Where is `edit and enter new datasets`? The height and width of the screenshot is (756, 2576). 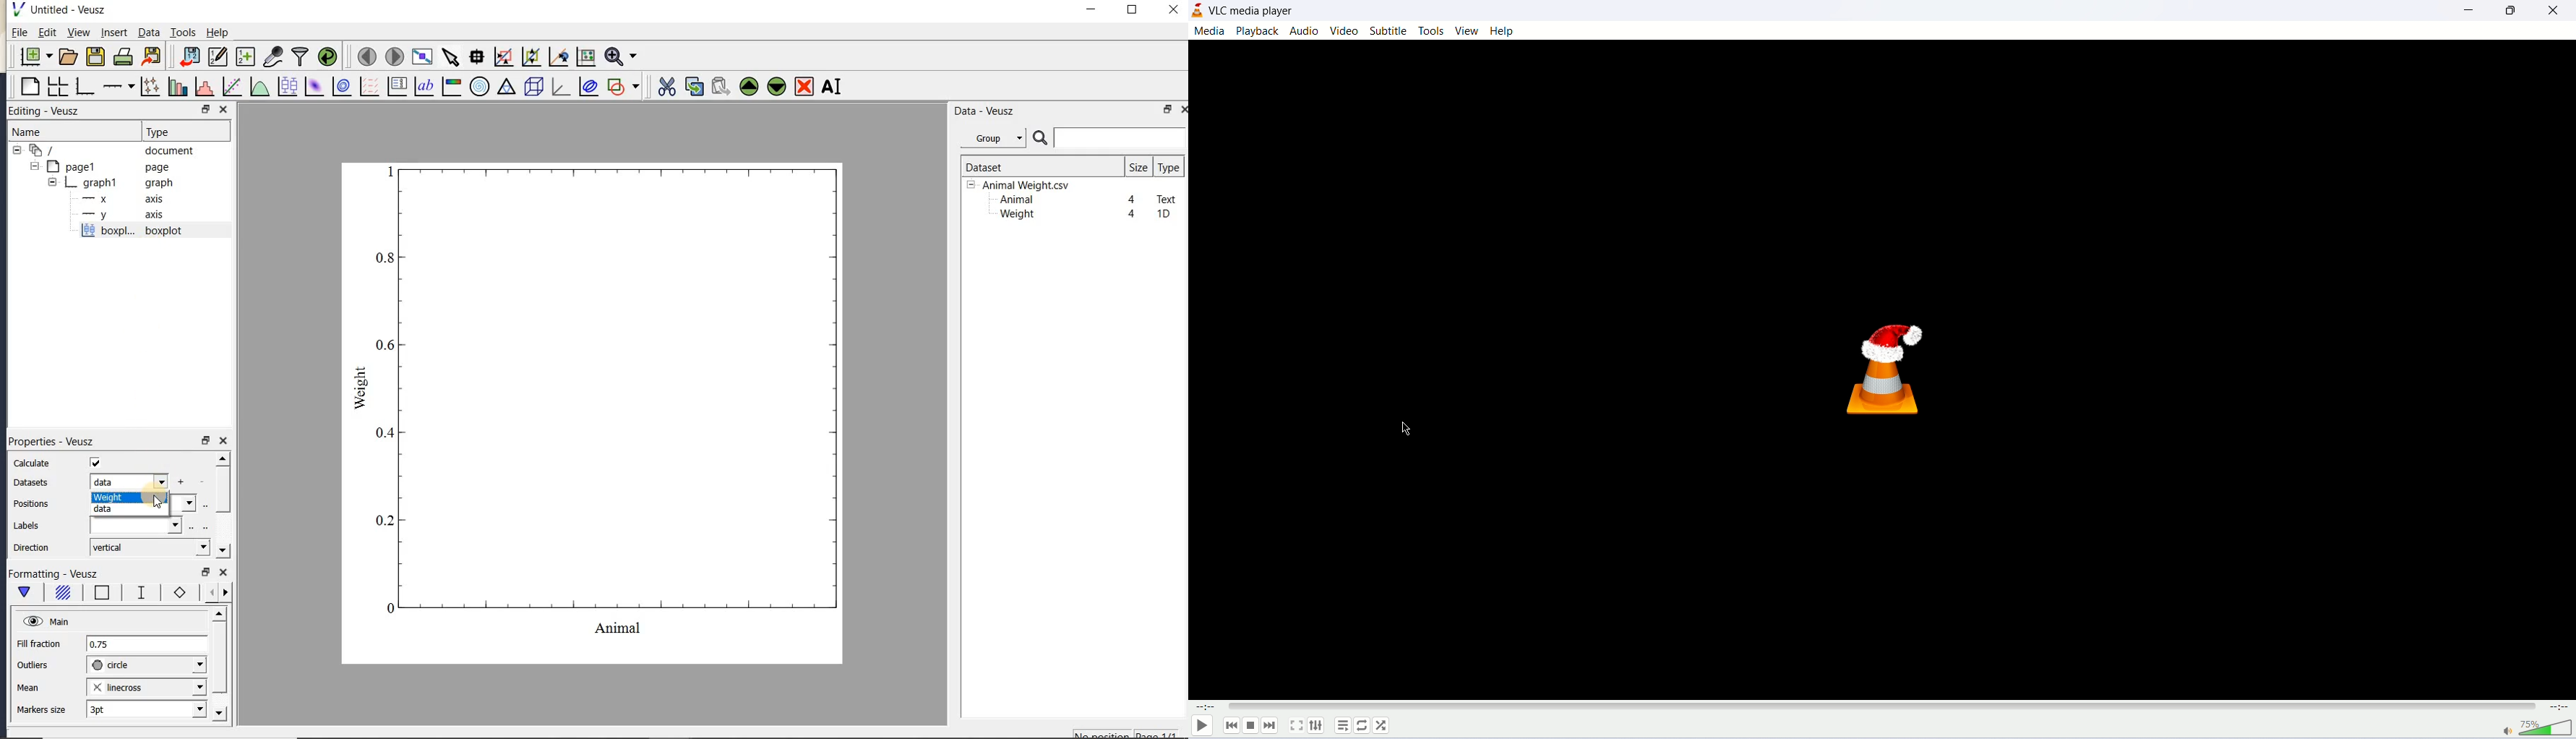 edit and enter new datasets is located at coordinates (217, 57).